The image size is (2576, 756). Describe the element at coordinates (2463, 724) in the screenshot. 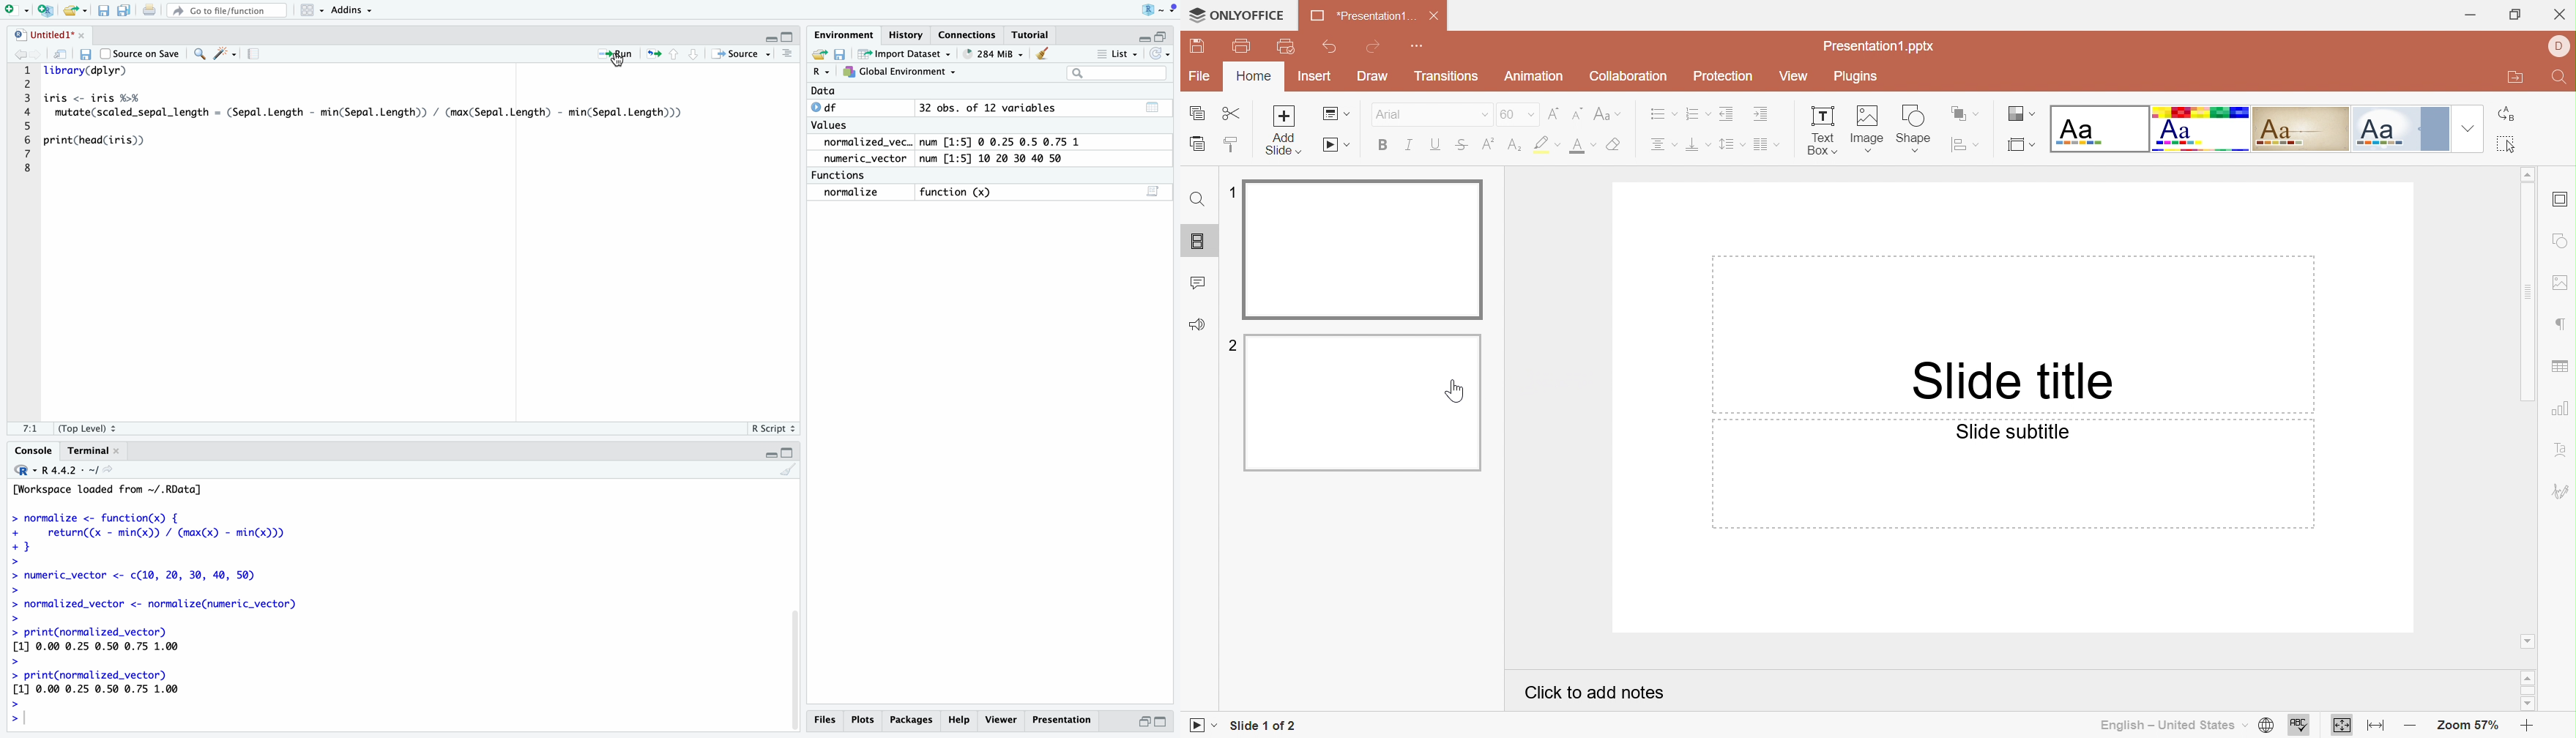

I see `Zoom 57%` at that location.